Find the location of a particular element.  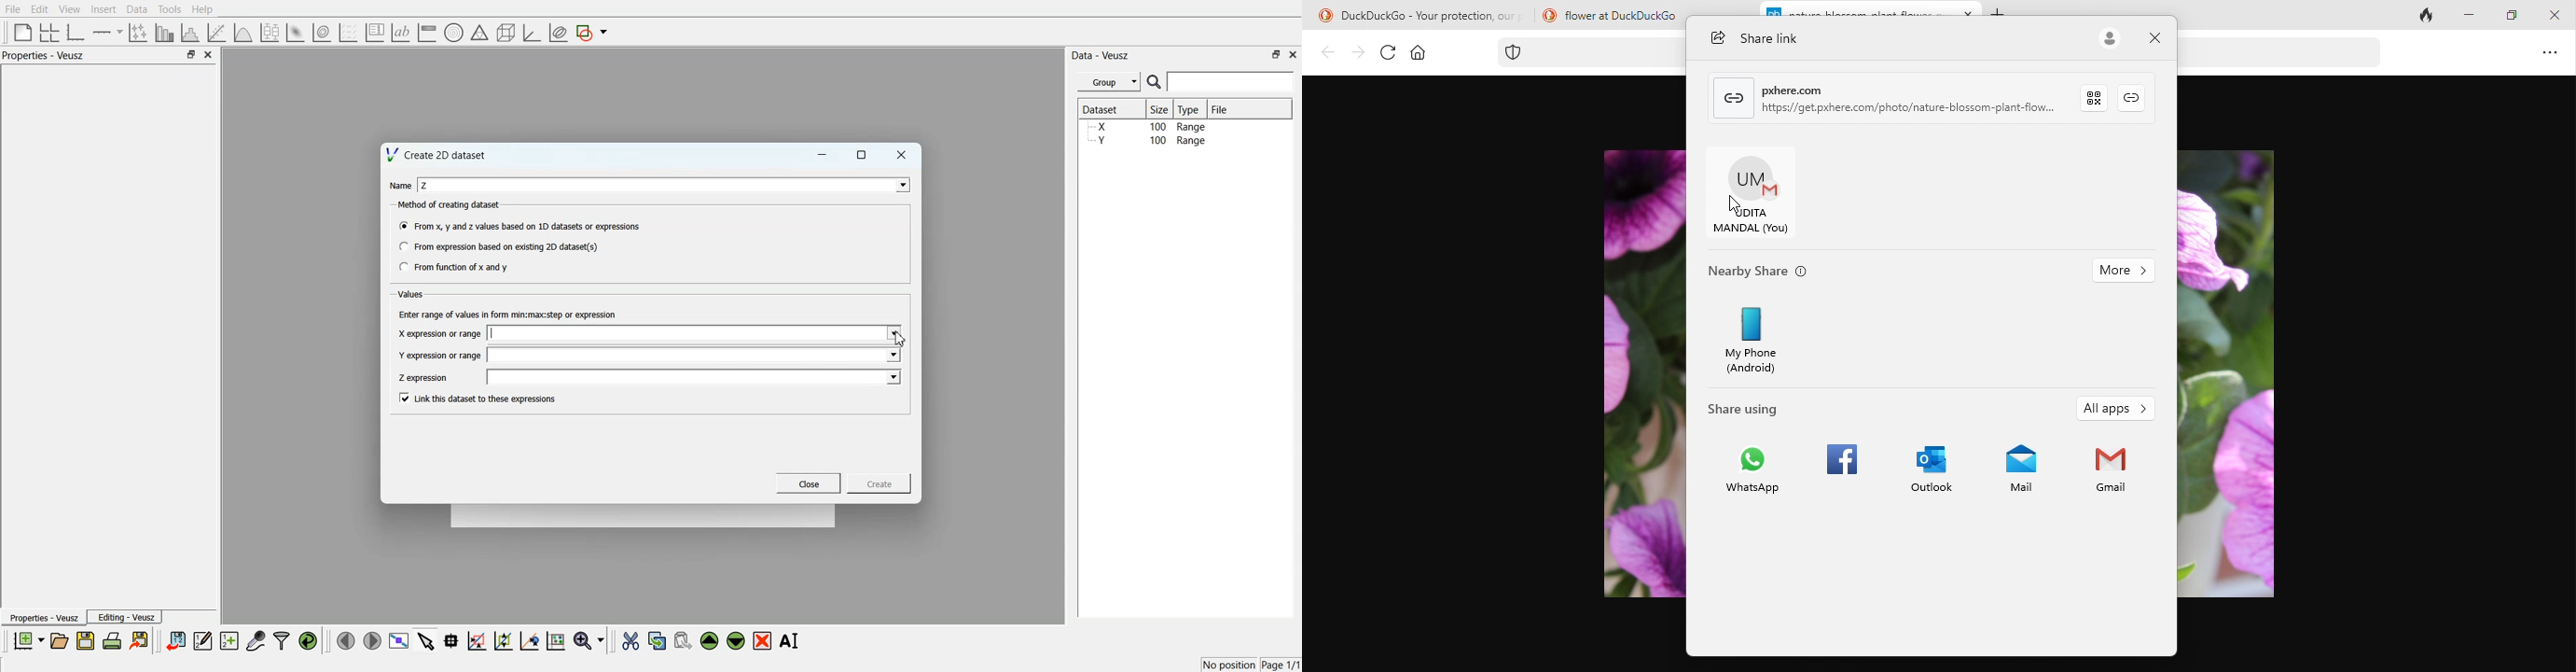

Create is located at coordinates (880, 483).